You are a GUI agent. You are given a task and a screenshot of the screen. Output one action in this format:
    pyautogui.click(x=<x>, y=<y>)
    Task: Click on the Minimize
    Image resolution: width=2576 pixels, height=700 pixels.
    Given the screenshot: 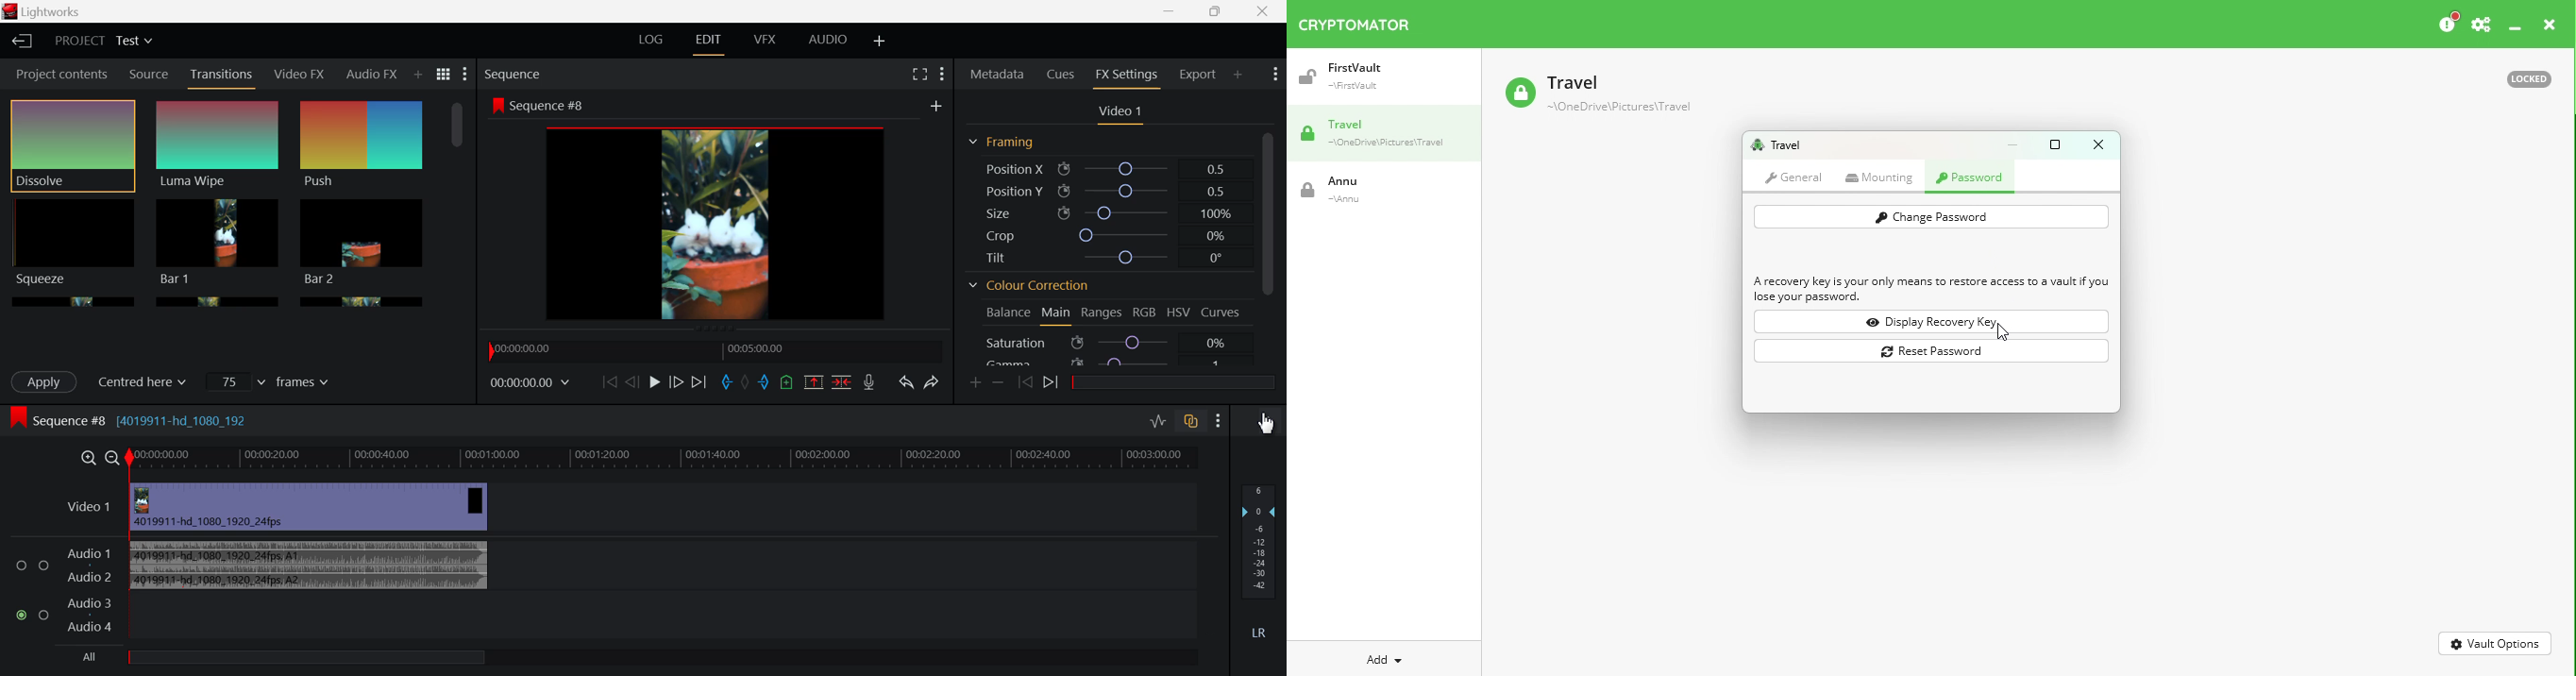 What is the action you would take?
    pyautogui.click(x=1220, y=11)
    